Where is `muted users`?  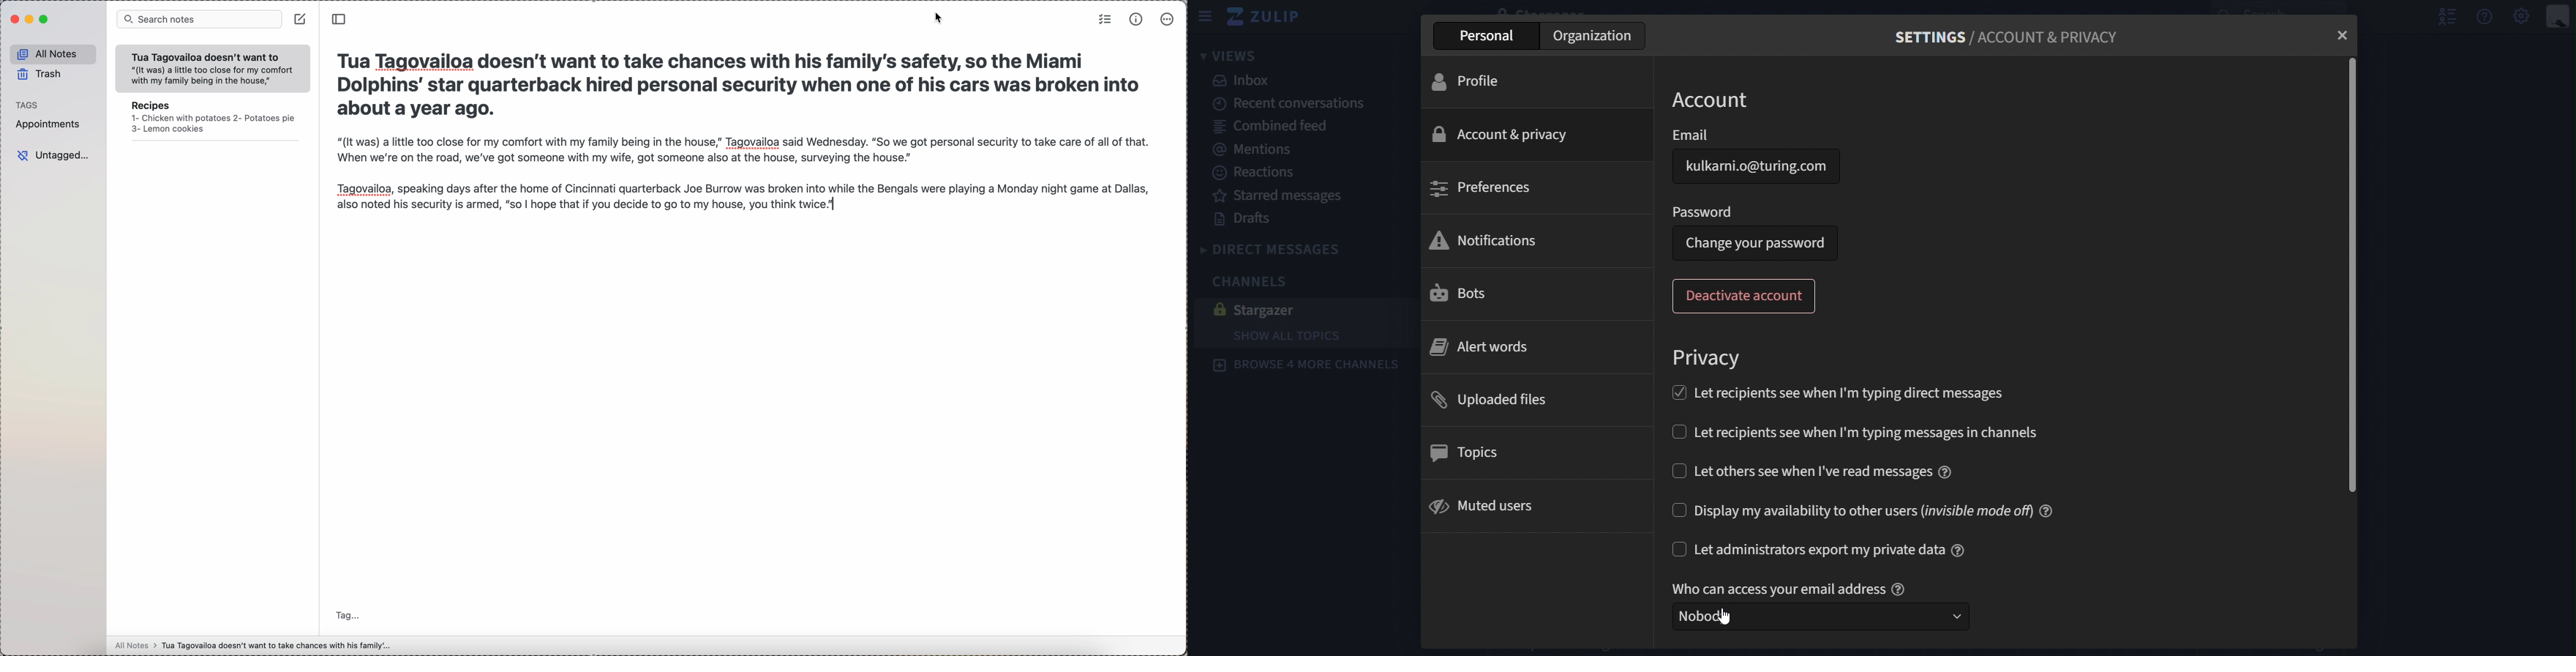
muted users is located at coordinates (1487, 507).